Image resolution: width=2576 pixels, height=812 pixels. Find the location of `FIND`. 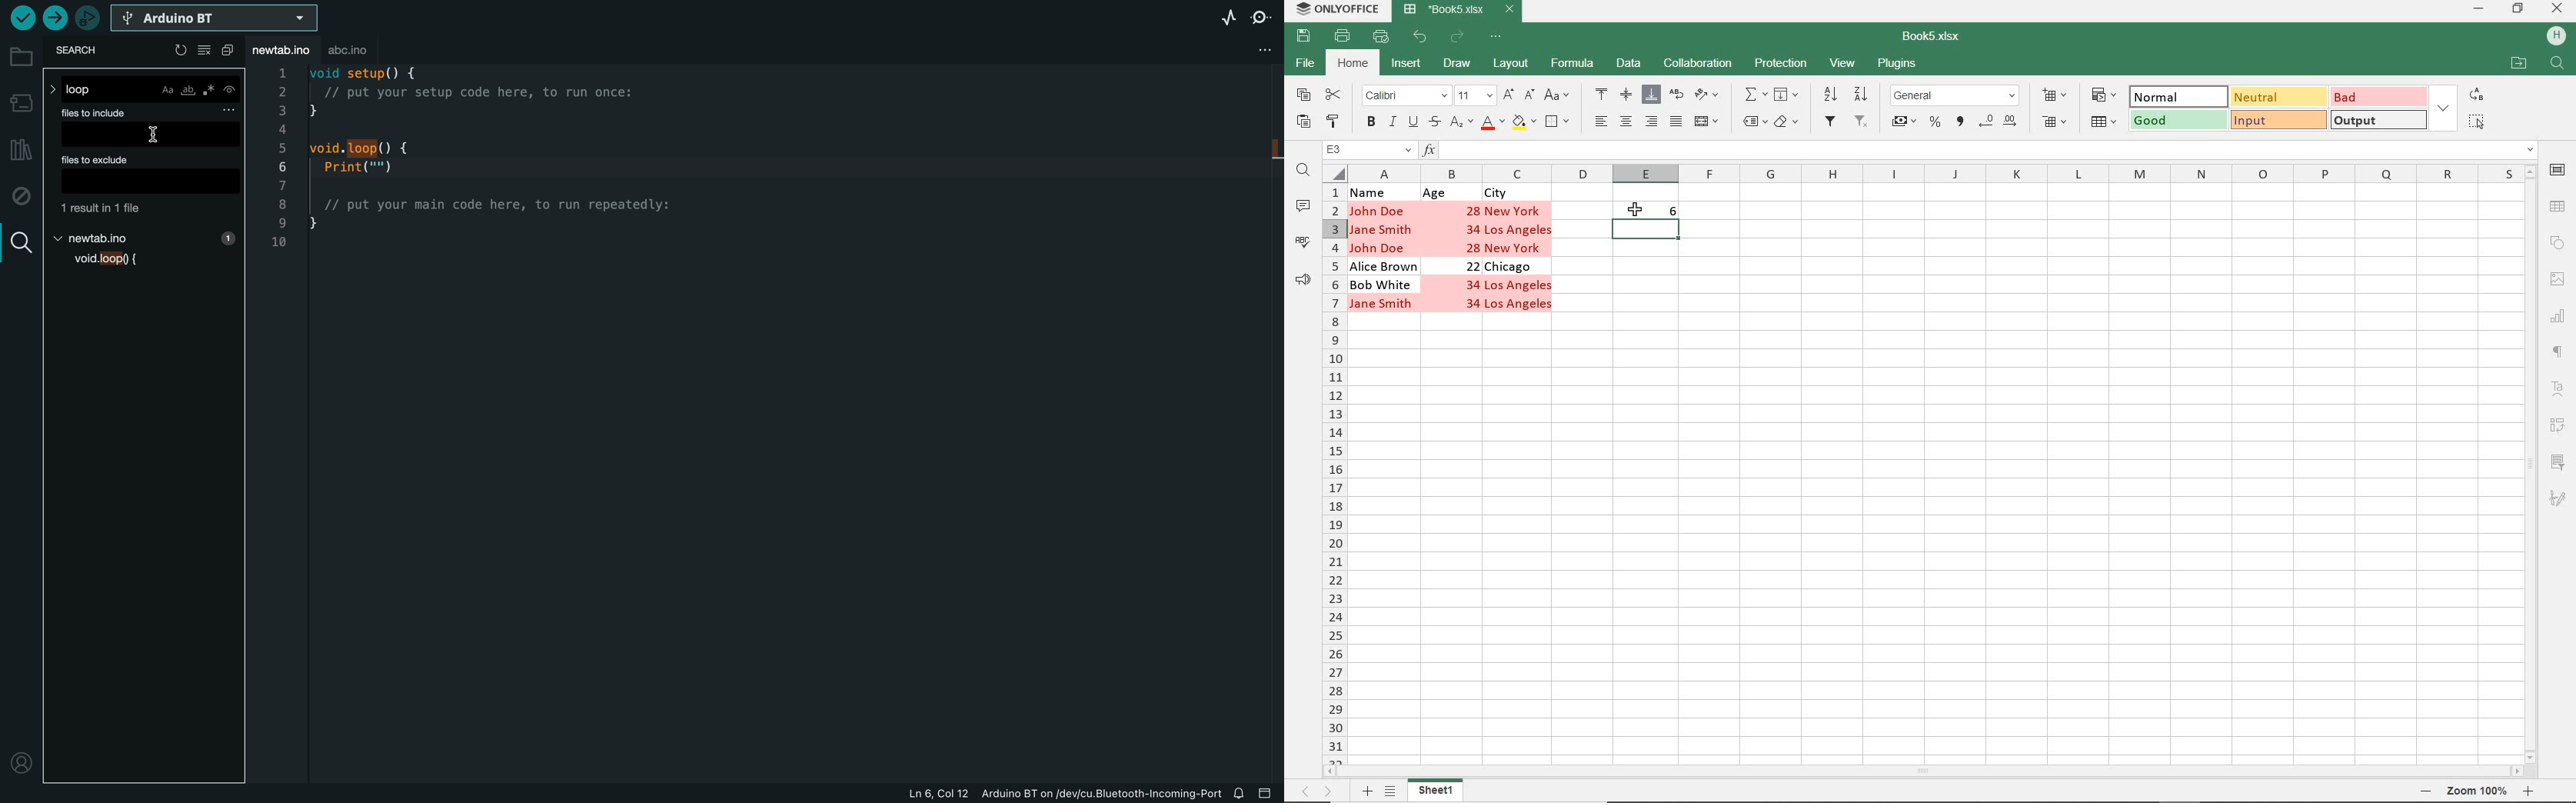

FIND is located at coordinates (1306, 172).